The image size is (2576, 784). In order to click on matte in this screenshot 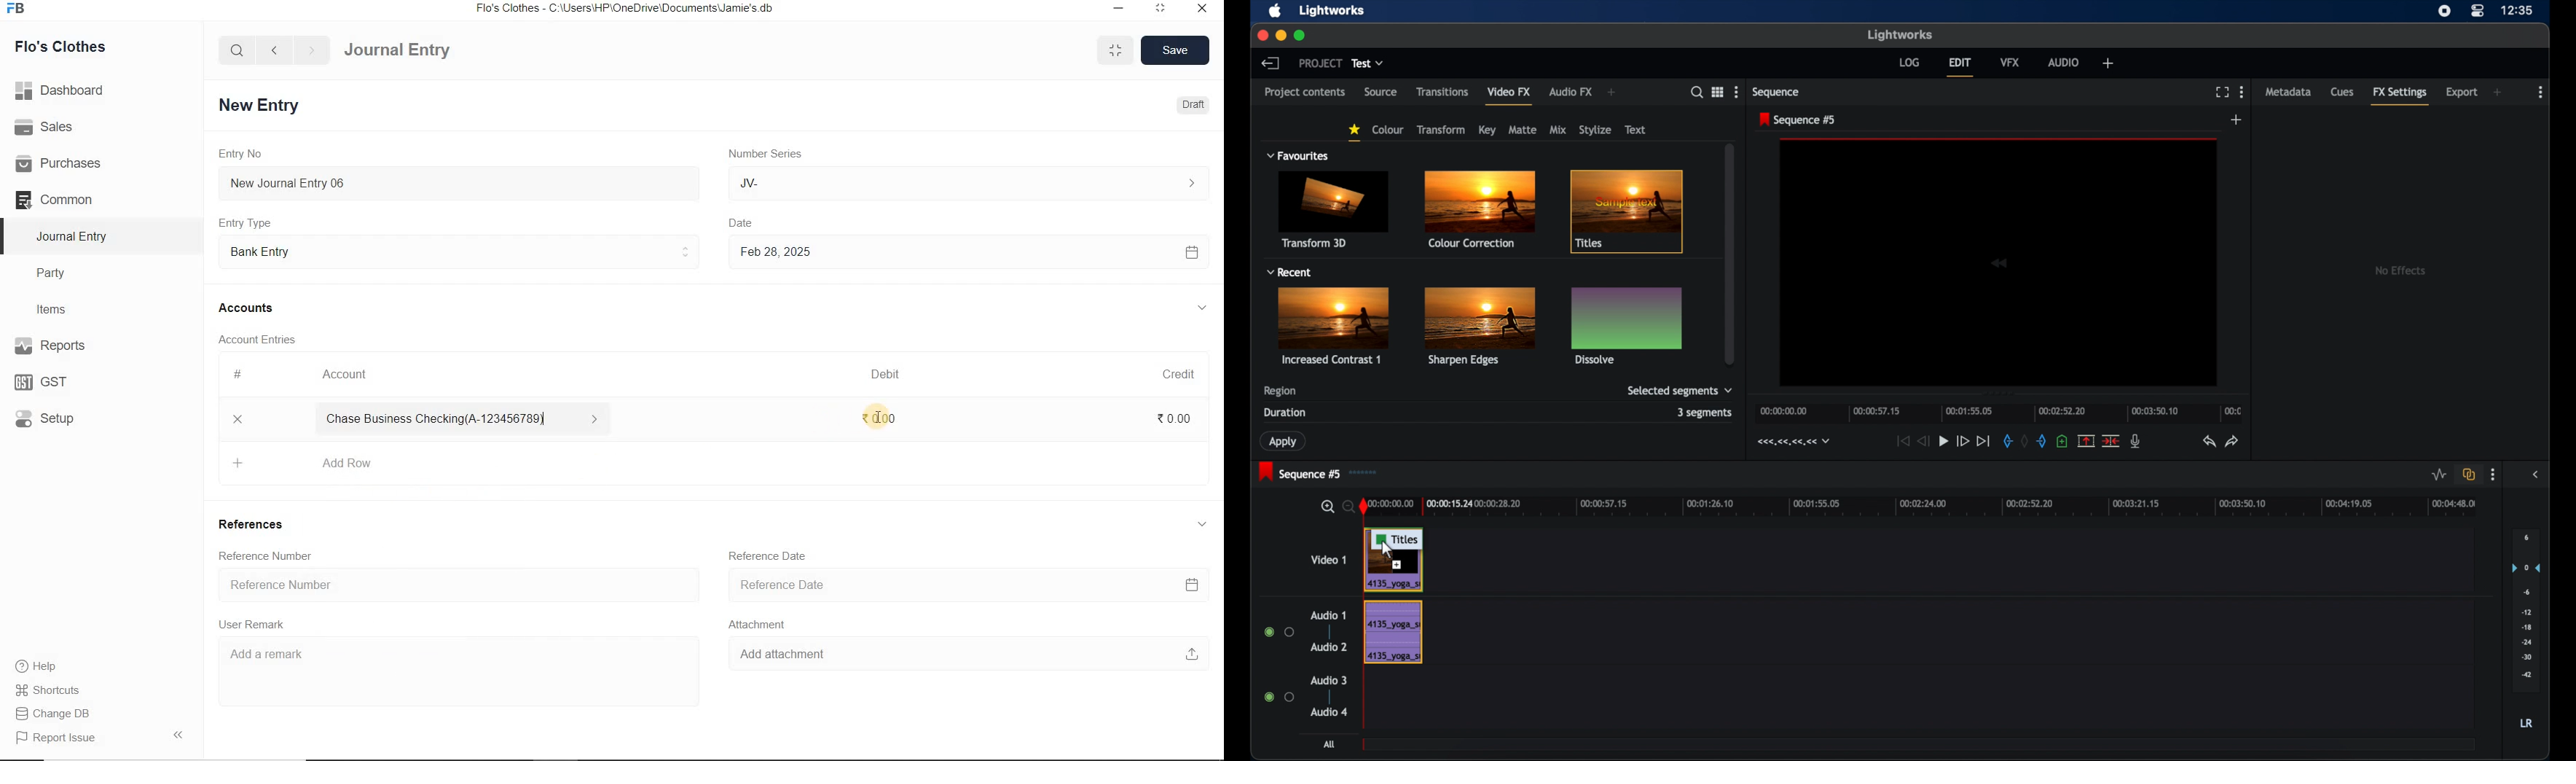, I will do `click(1523, 130)`.